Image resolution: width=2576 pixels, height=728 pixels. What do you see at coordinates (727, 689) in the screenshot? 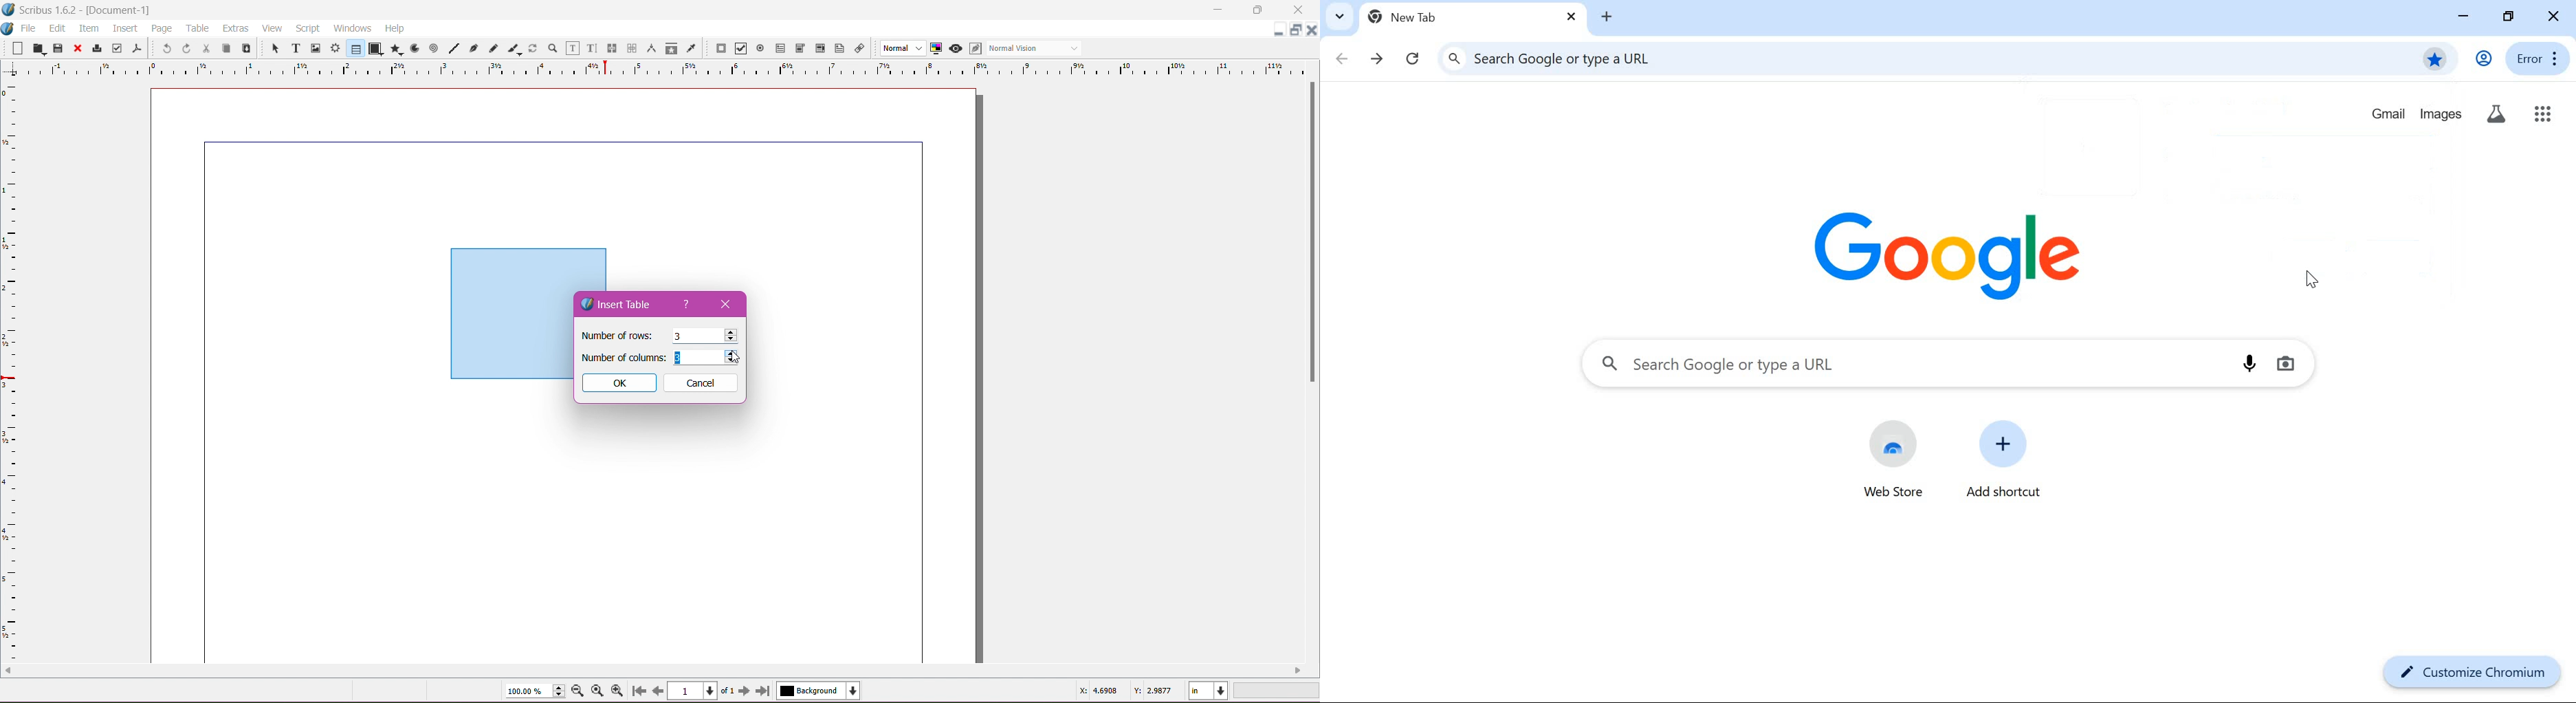
I see `of 1` at bounding box center [727, 689].